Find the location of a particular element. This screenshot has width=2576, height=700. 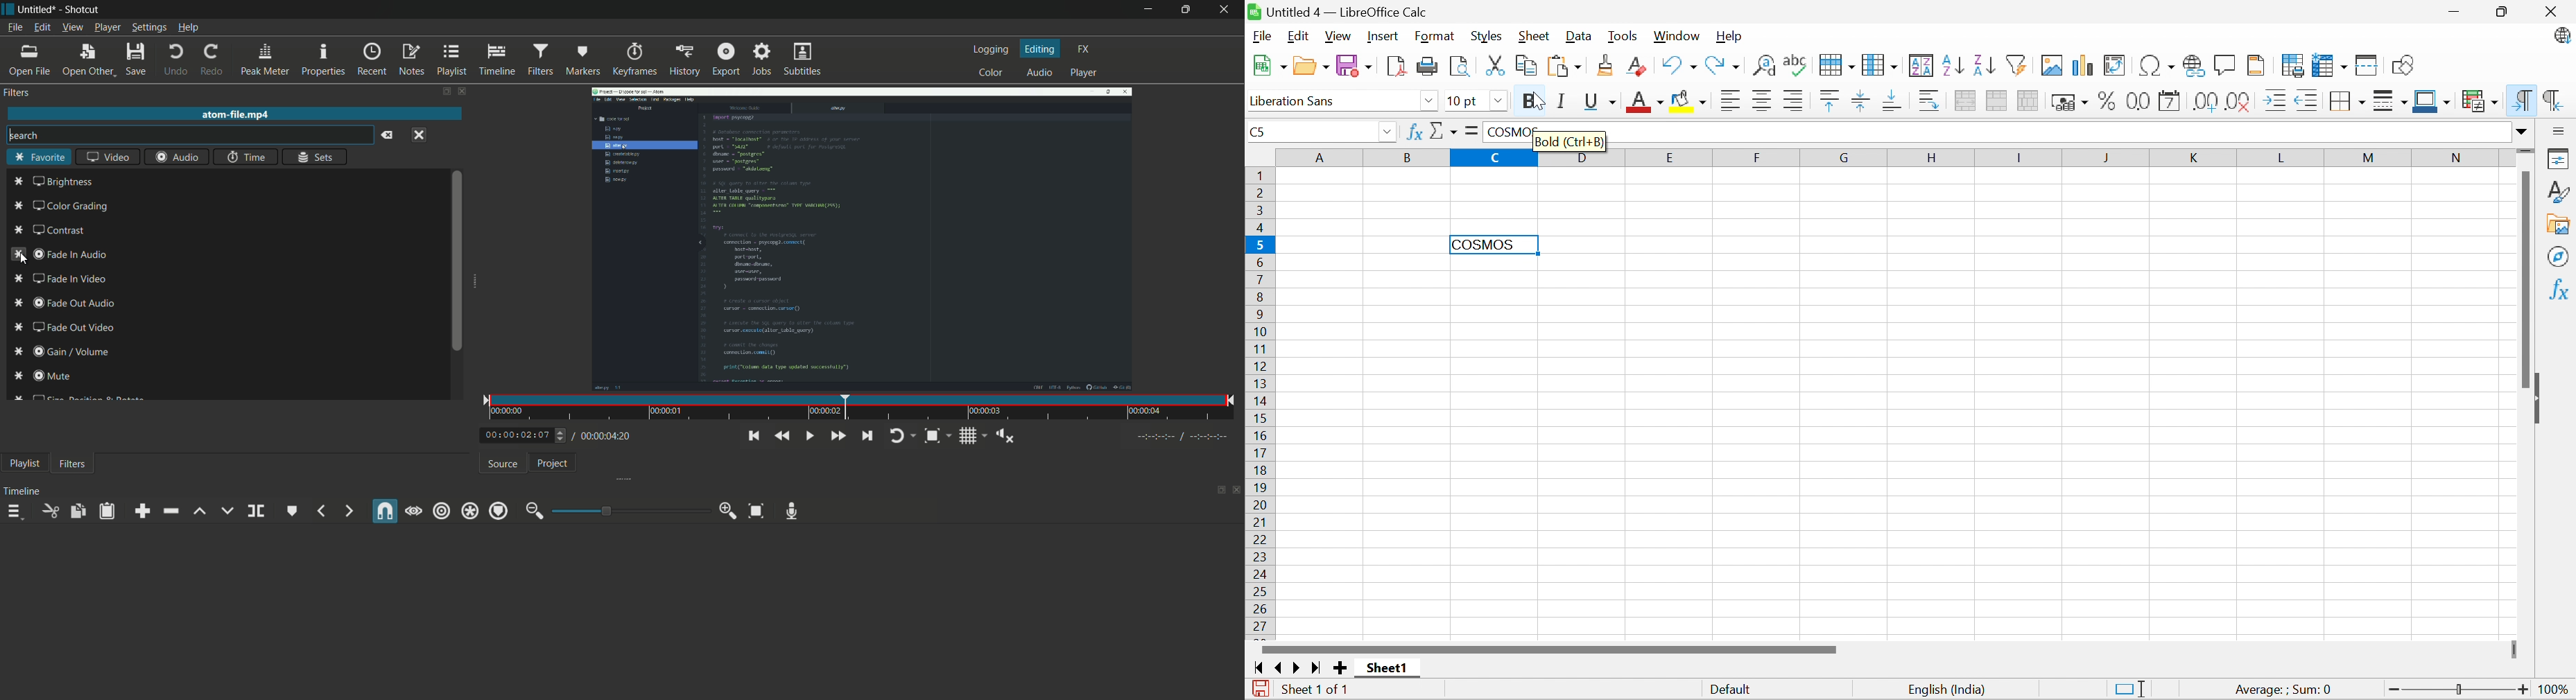

Untitled 4 - LibreOffice Calc is located at coordinates (1346, 12).